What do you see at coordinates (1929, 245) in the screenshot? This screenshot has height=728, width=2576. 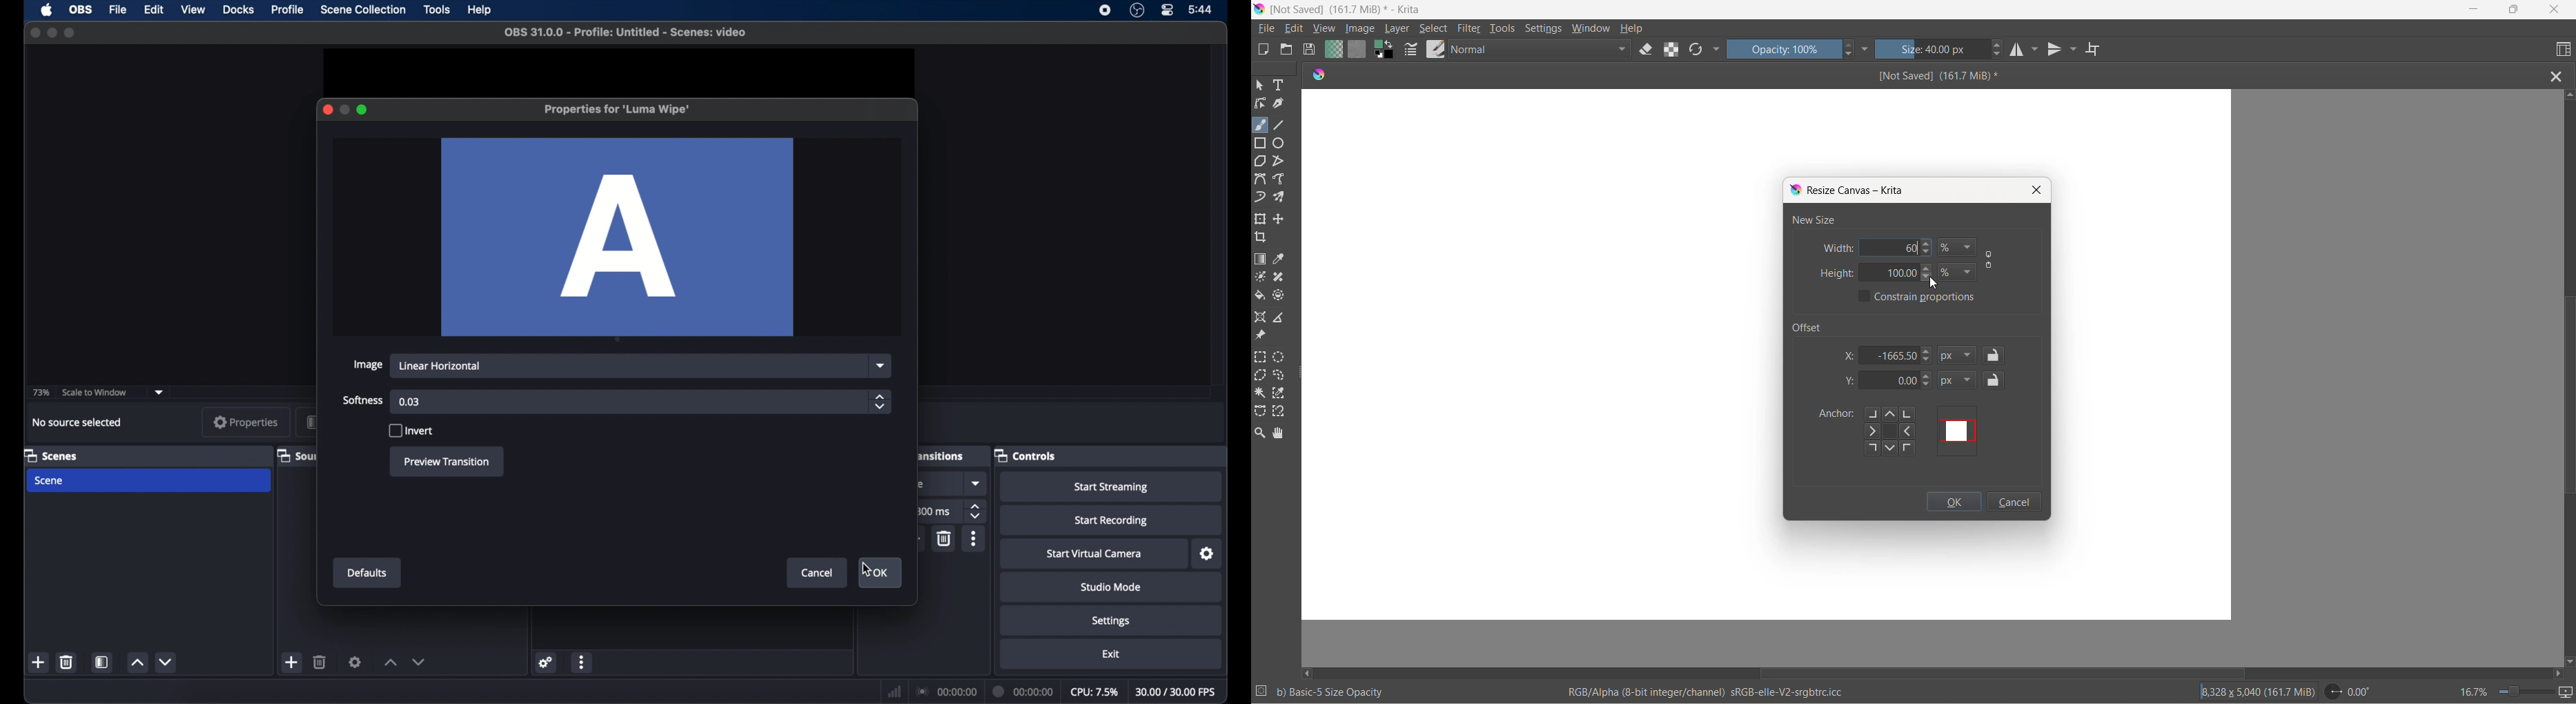 I see `increment width` at bounding box center [1929, 245].